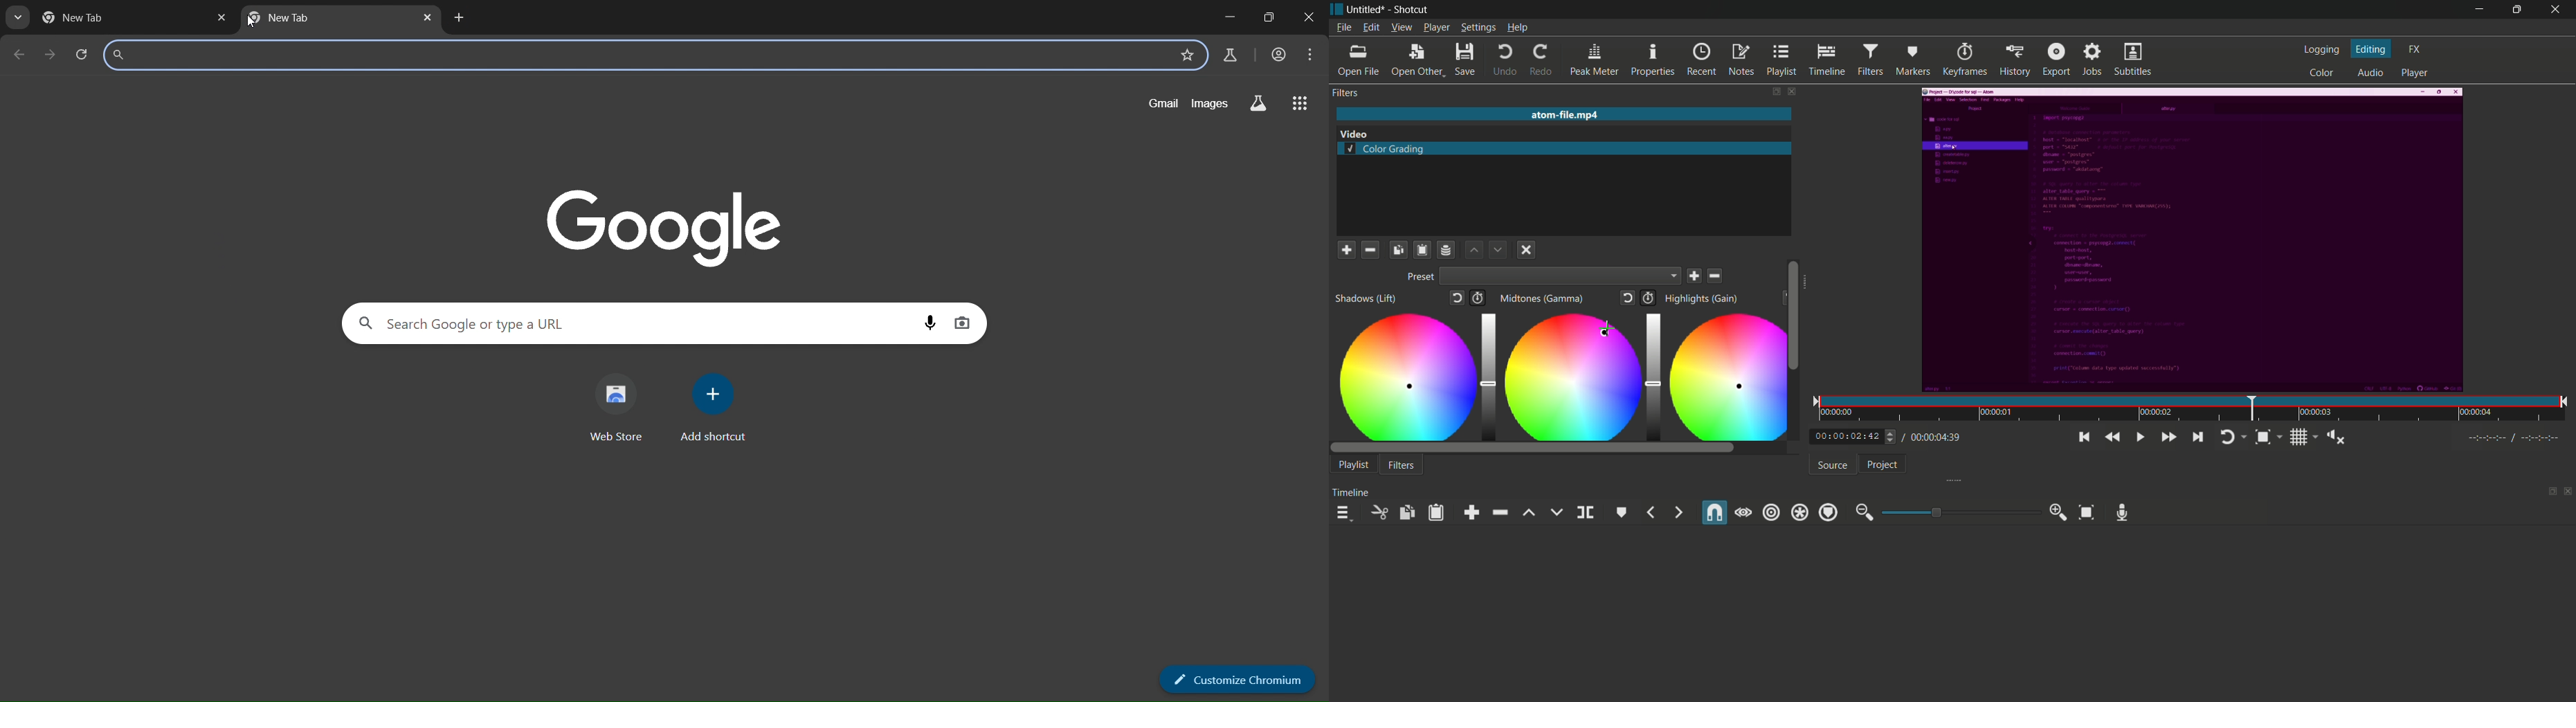 The image size is (2576, 728). What do you see at coordinates (636, 323) in the screenshot?
I see `Search Google or type a URL` at bounding box center [636, 323].